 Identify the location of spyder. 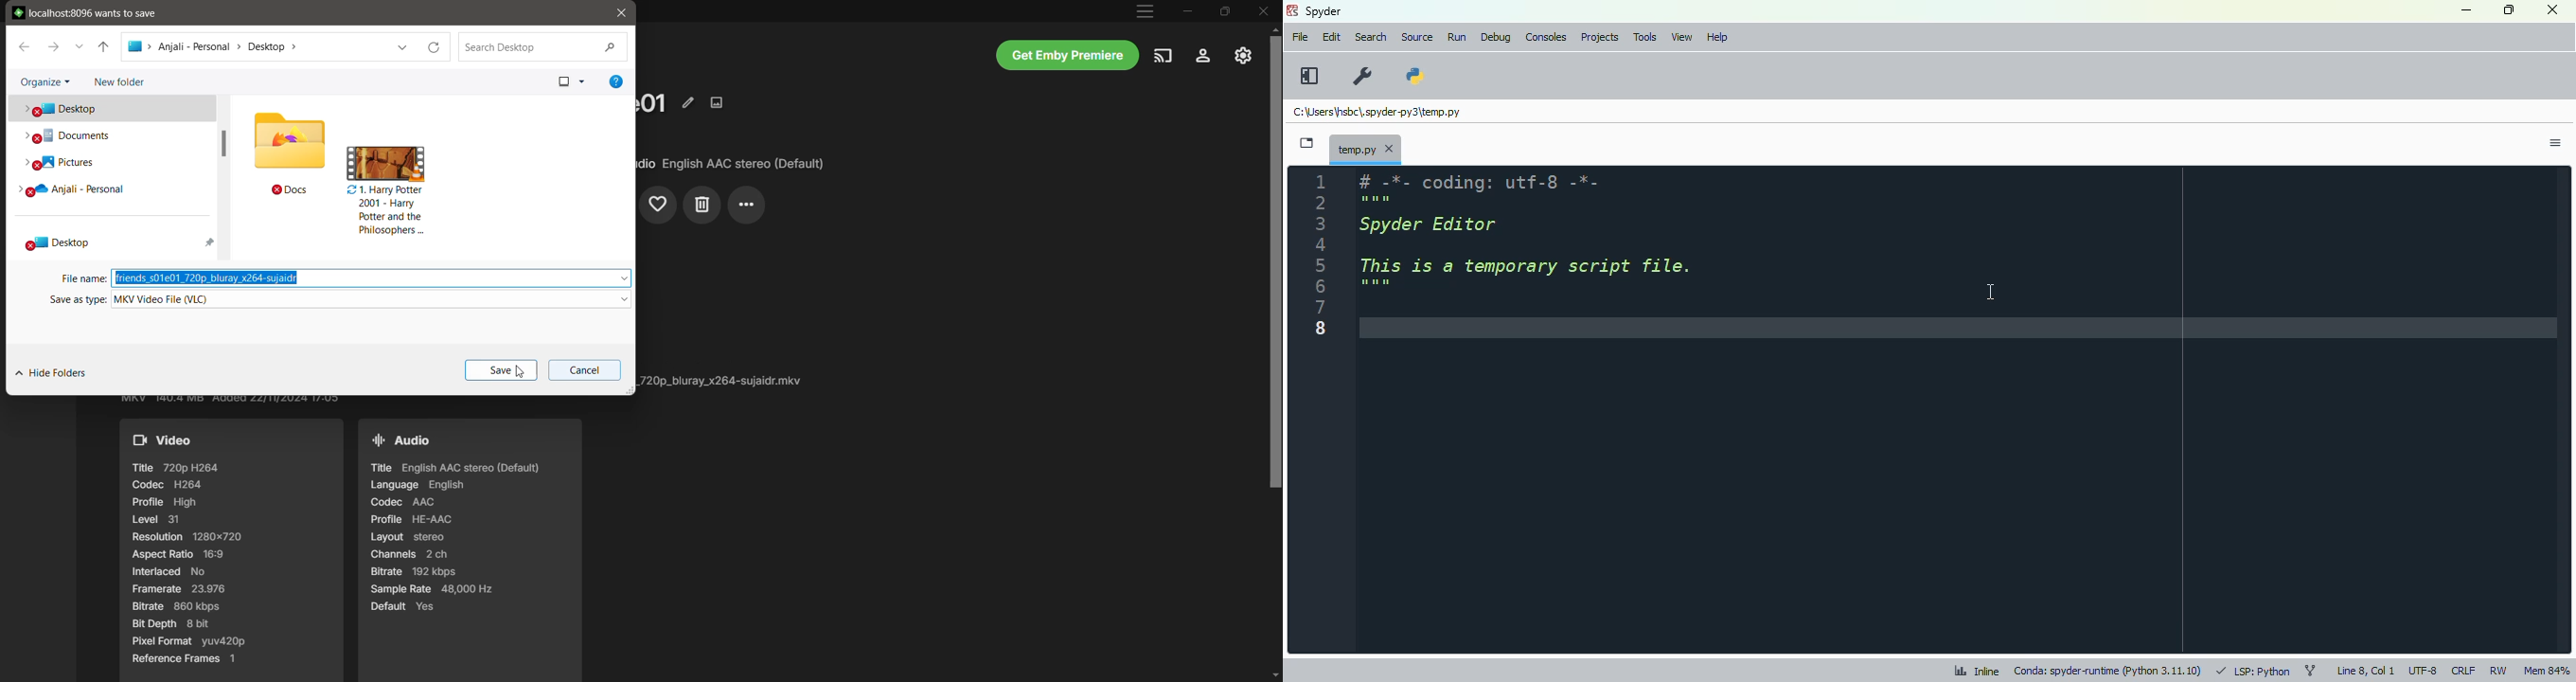
(1324, 11).